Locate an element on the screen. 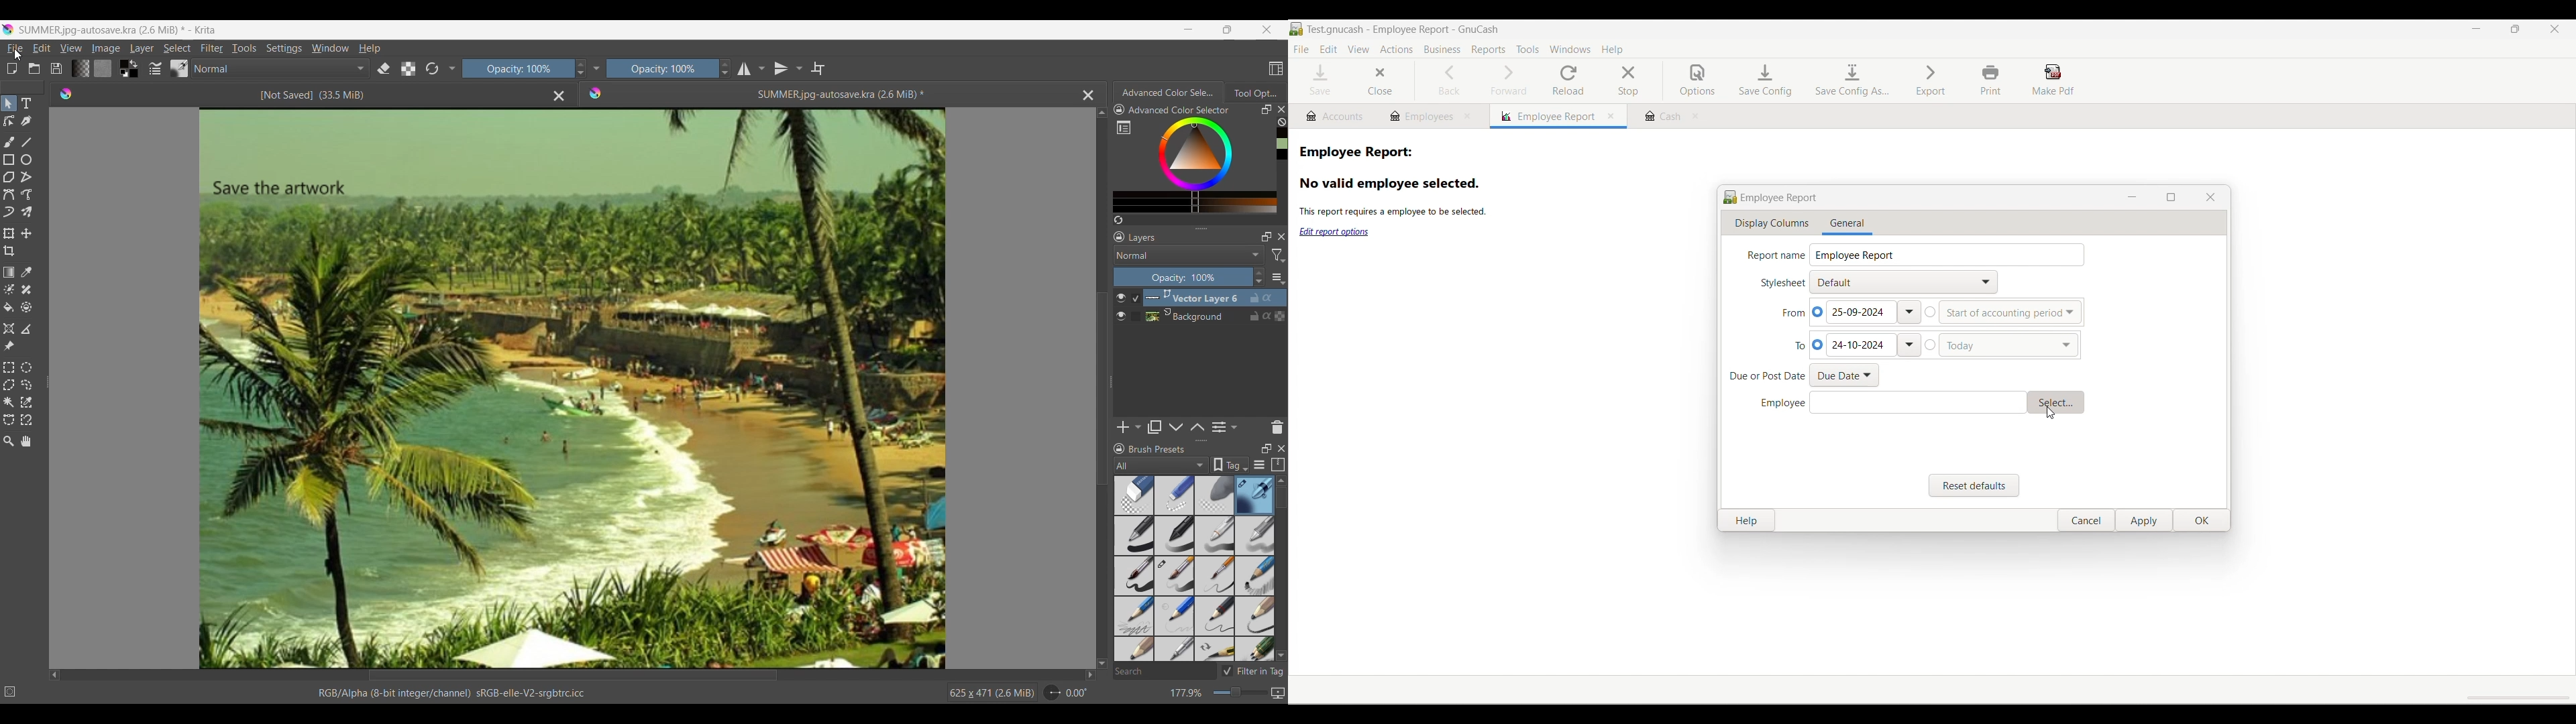 The width and height of the screenshot is (2576, 728). Scale to change opacity is located at coordinates (515, 69).